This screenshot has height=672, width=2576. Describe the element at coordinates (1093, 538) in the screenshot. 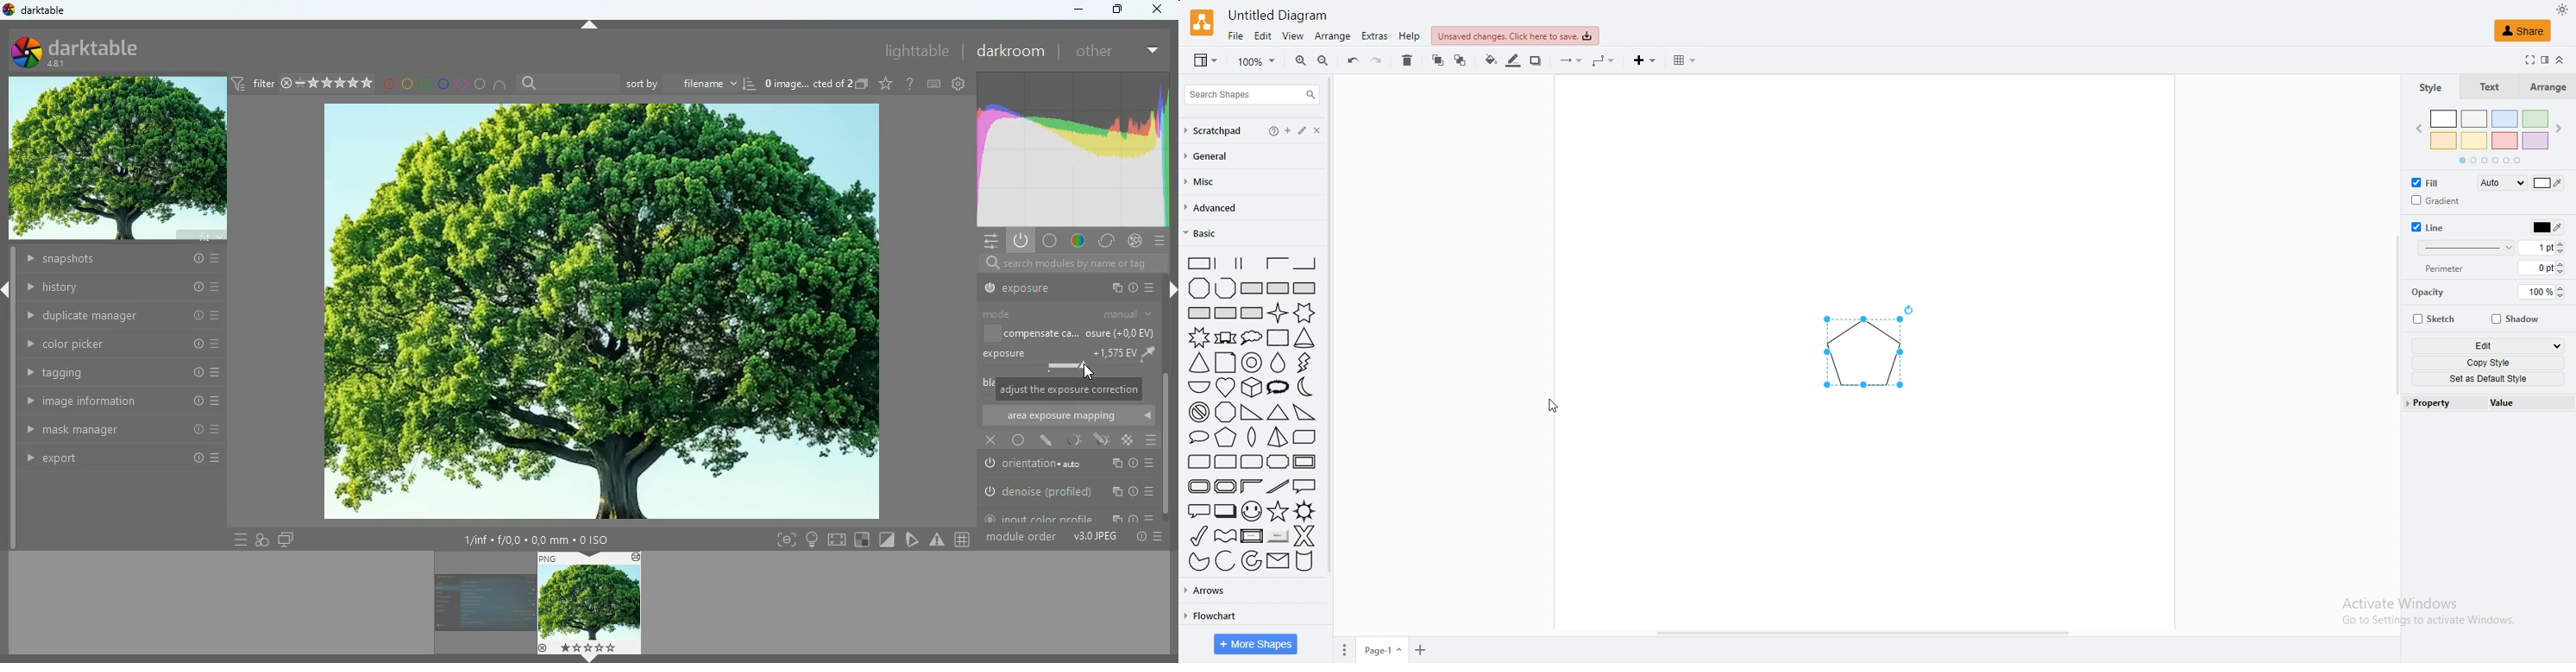

I see `v3.0 JPEG` at that location.